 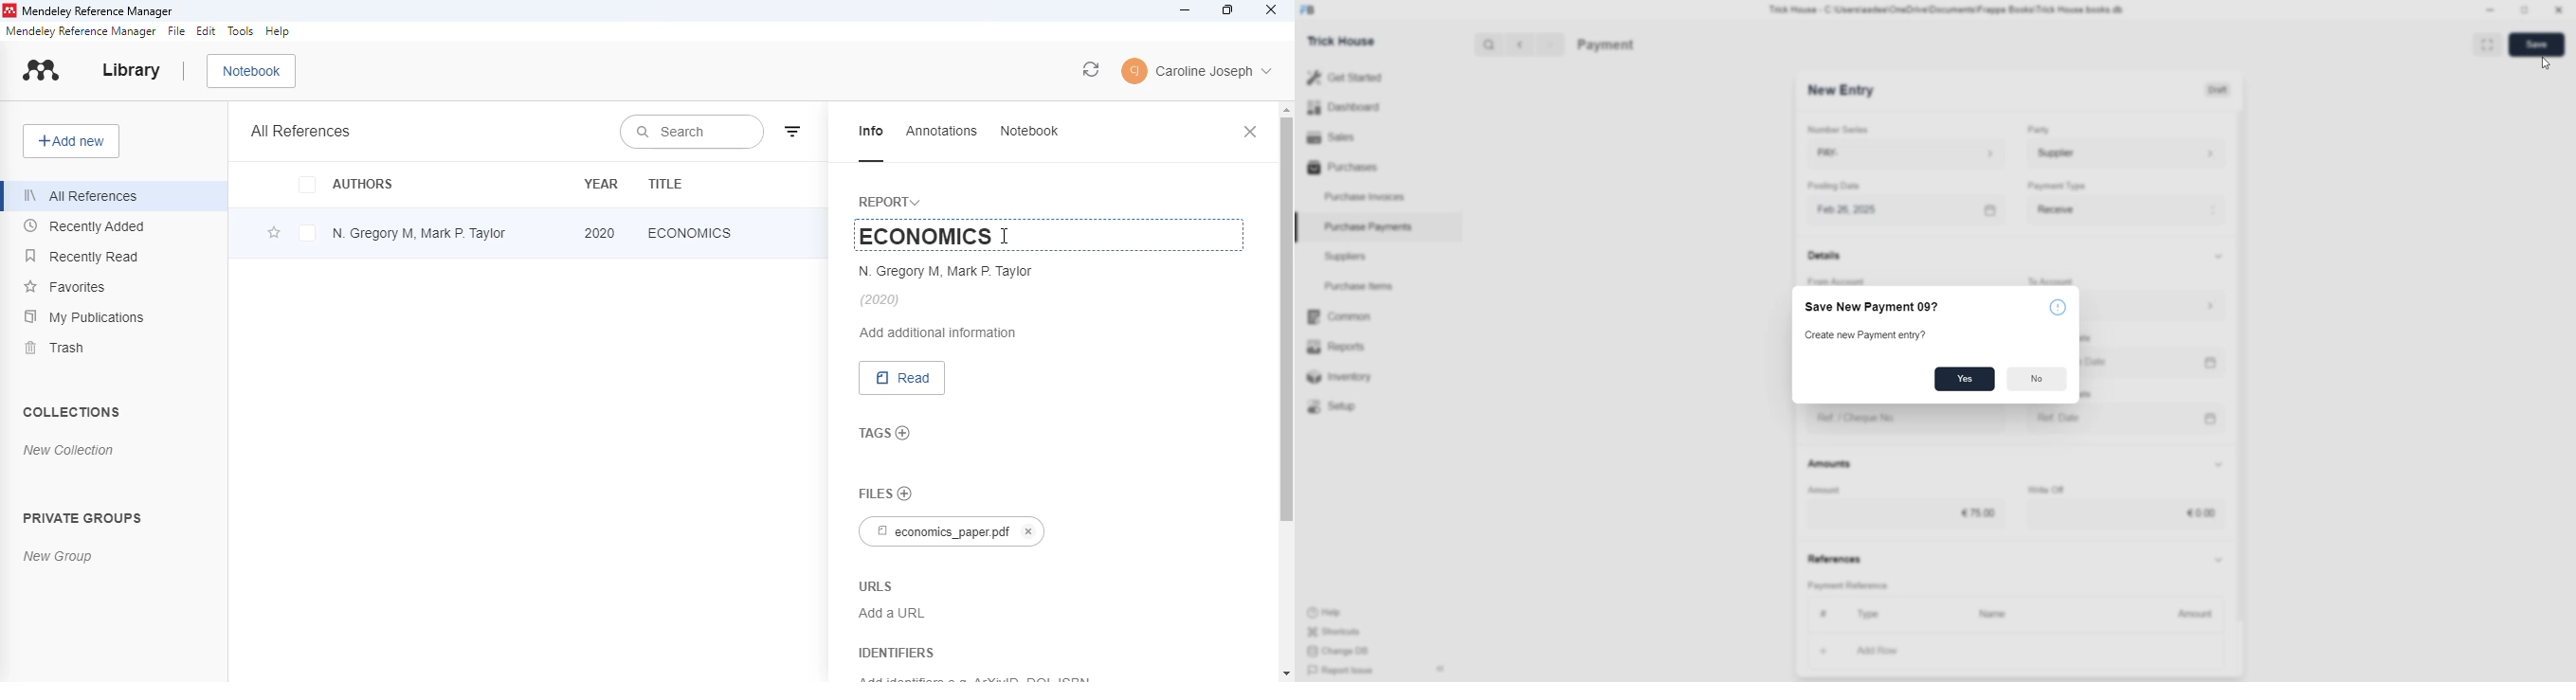 I want to click on select, so click(x=307, y=233).